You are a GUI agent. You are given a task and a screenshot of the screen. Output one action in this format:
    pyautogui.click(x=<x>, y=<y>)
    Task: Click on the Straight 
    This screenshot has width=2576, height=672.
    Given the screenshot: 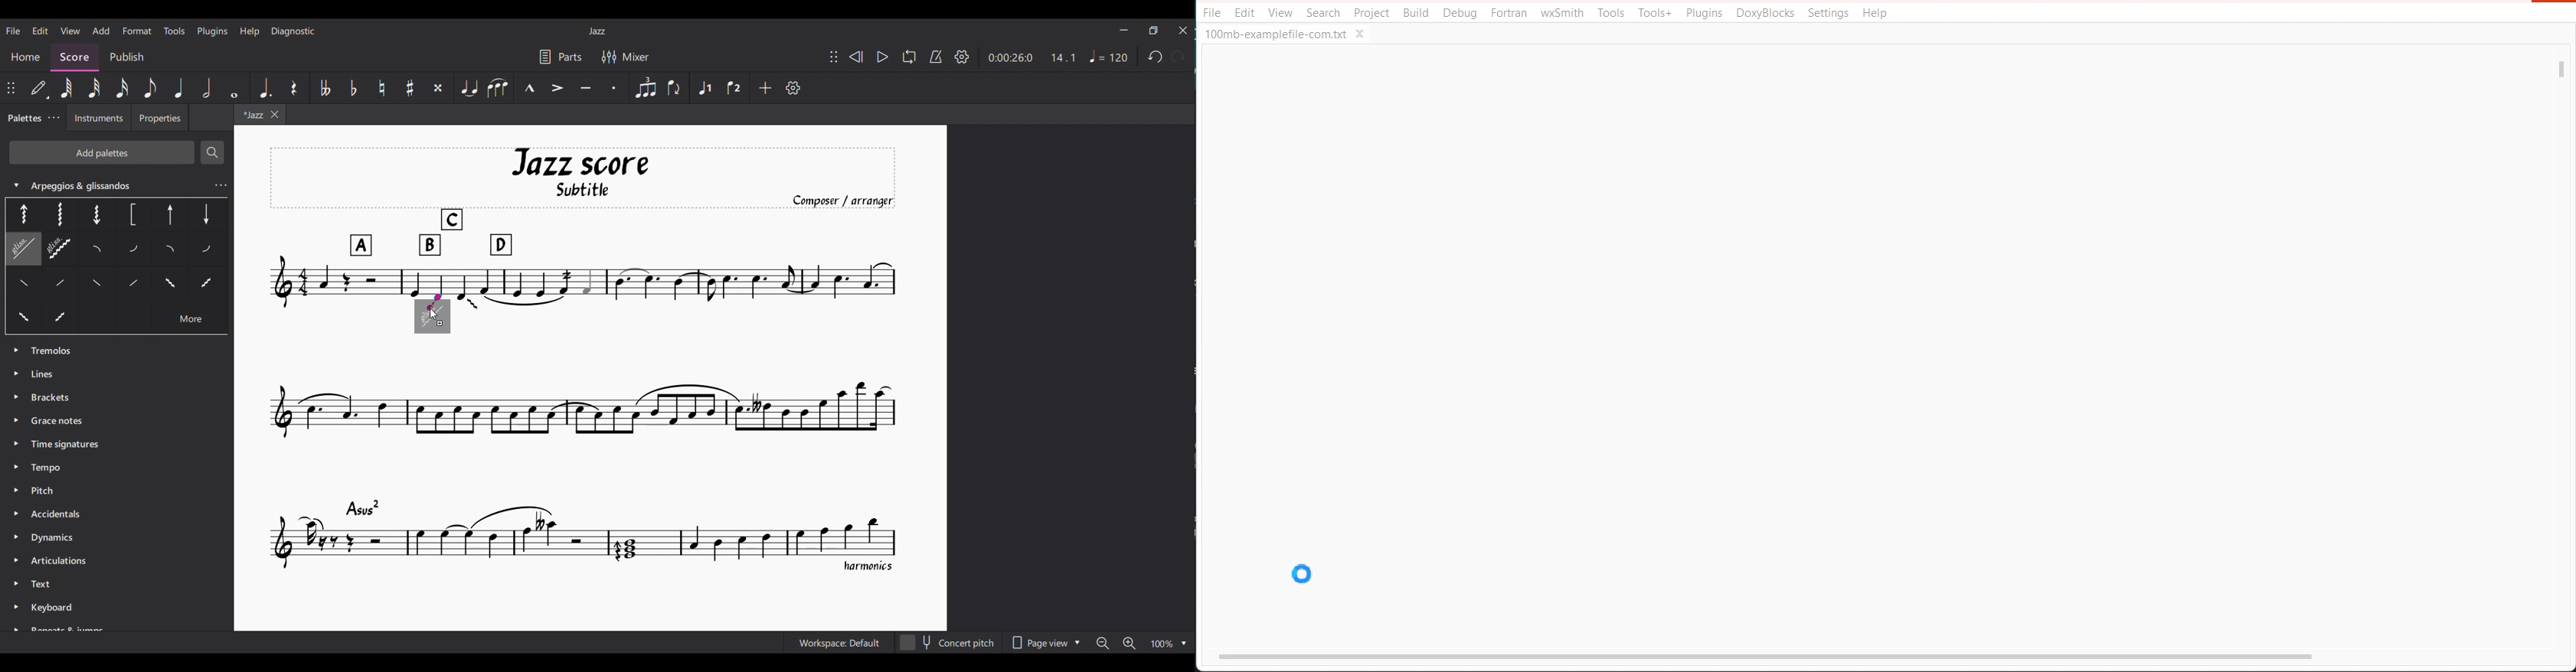 What is the action you would take?
    pyautogui.click(x=26, y=287)
    